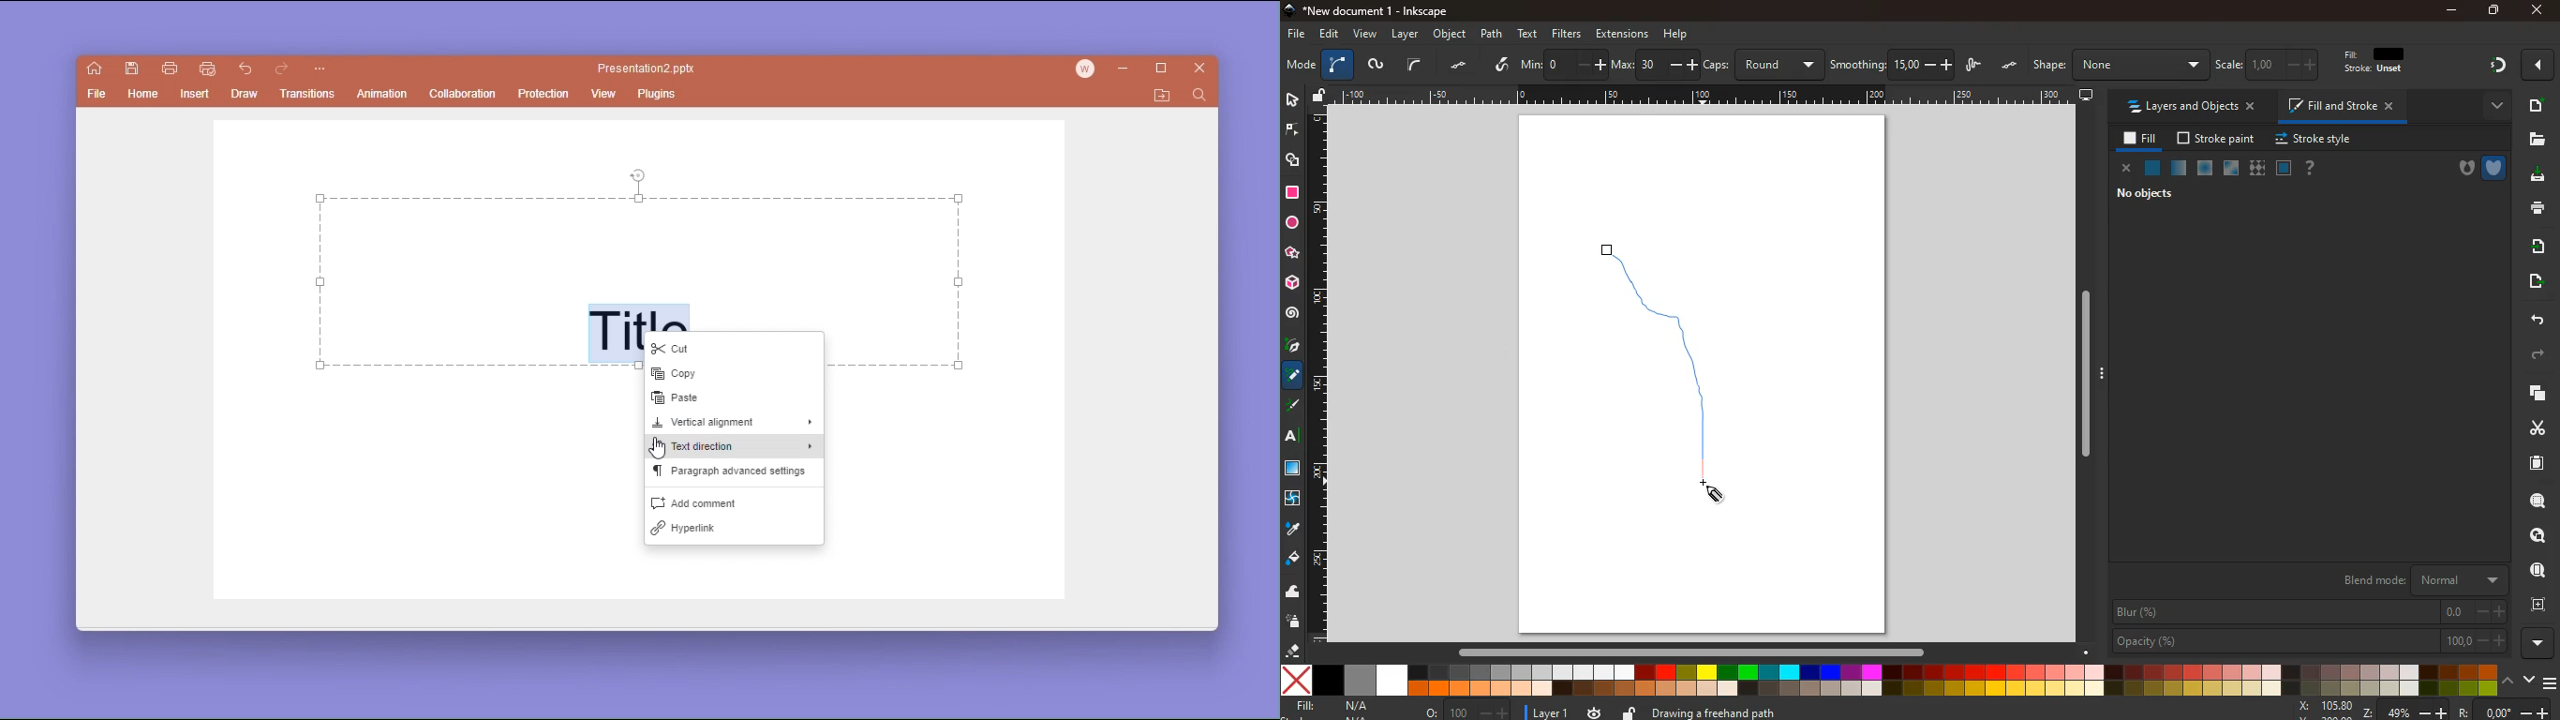 This screenshot has width=2576, height=728. I want to click on view, so click(604, 95).